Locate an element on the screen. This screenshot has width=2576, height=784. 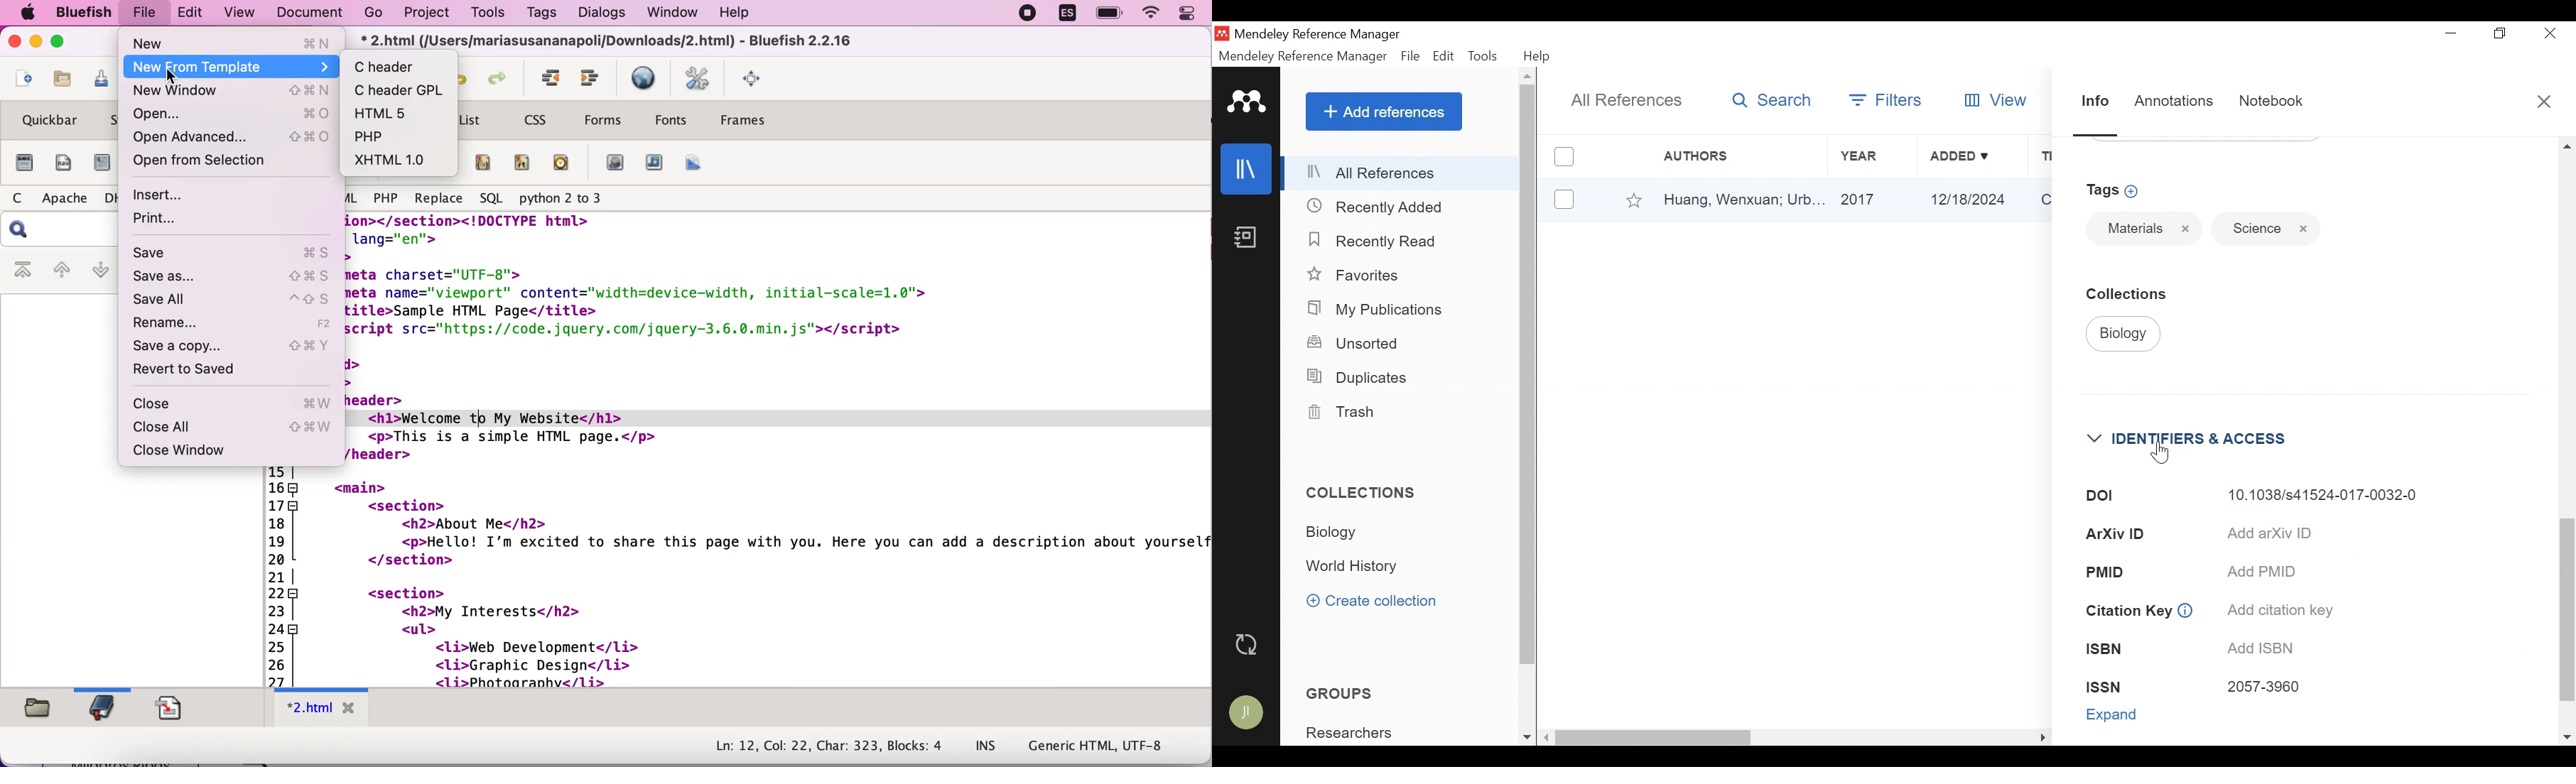
All References is located at coordinates (1628, 102).